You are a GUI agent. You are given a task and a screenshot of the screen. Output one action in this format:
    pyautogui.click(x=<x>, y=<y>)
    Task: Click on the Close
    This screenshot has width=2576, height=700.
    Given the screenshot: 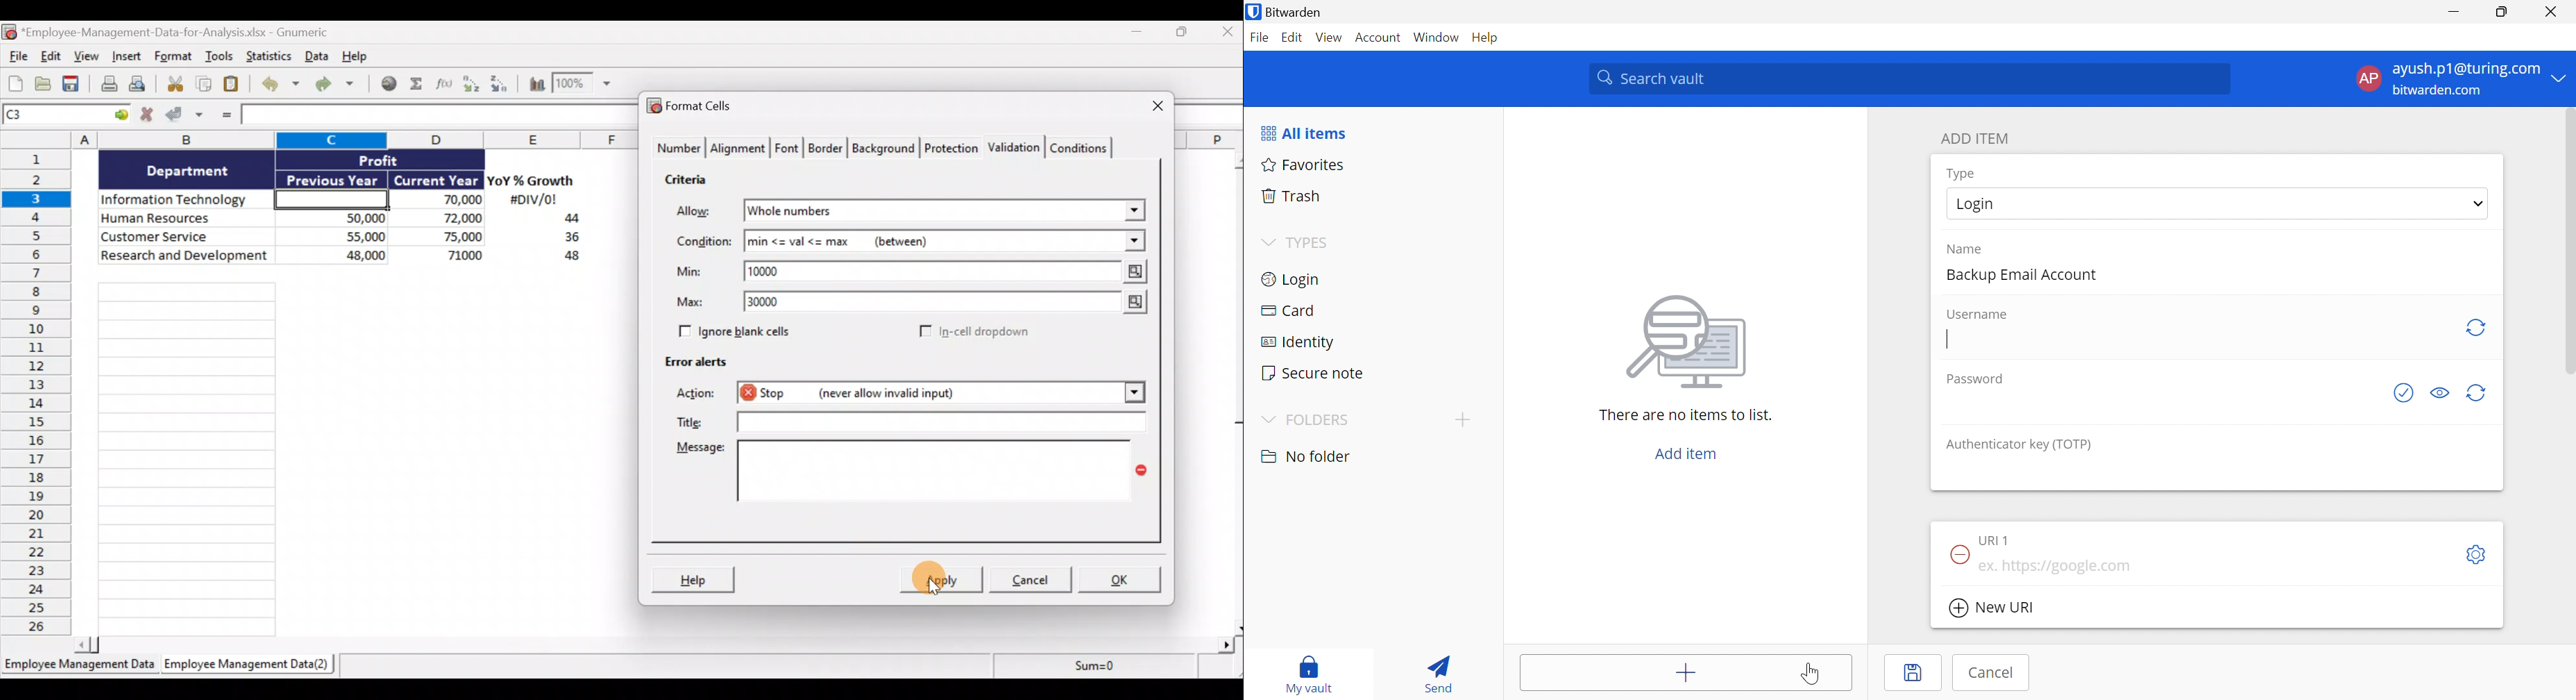 What is the action you would take?
    pyautogui.click(x=1146, y=107)
    